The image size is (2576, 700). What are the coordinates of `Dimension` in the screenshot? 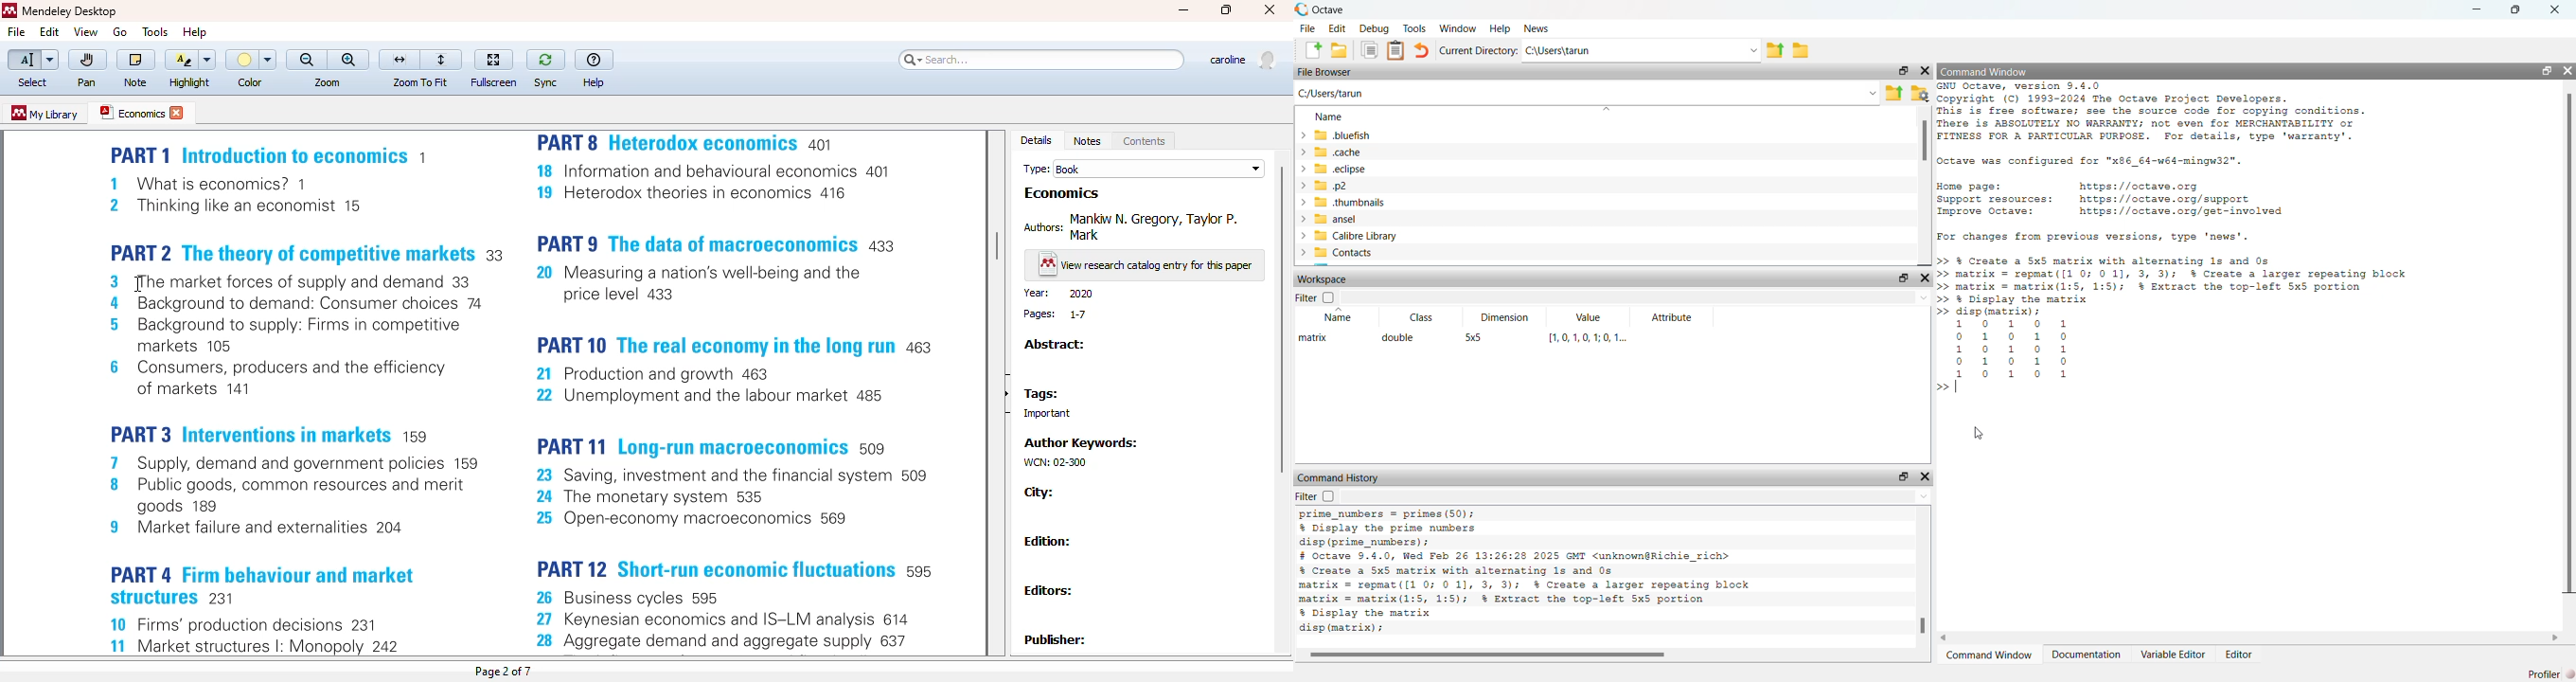 It's located at (1505, 317).